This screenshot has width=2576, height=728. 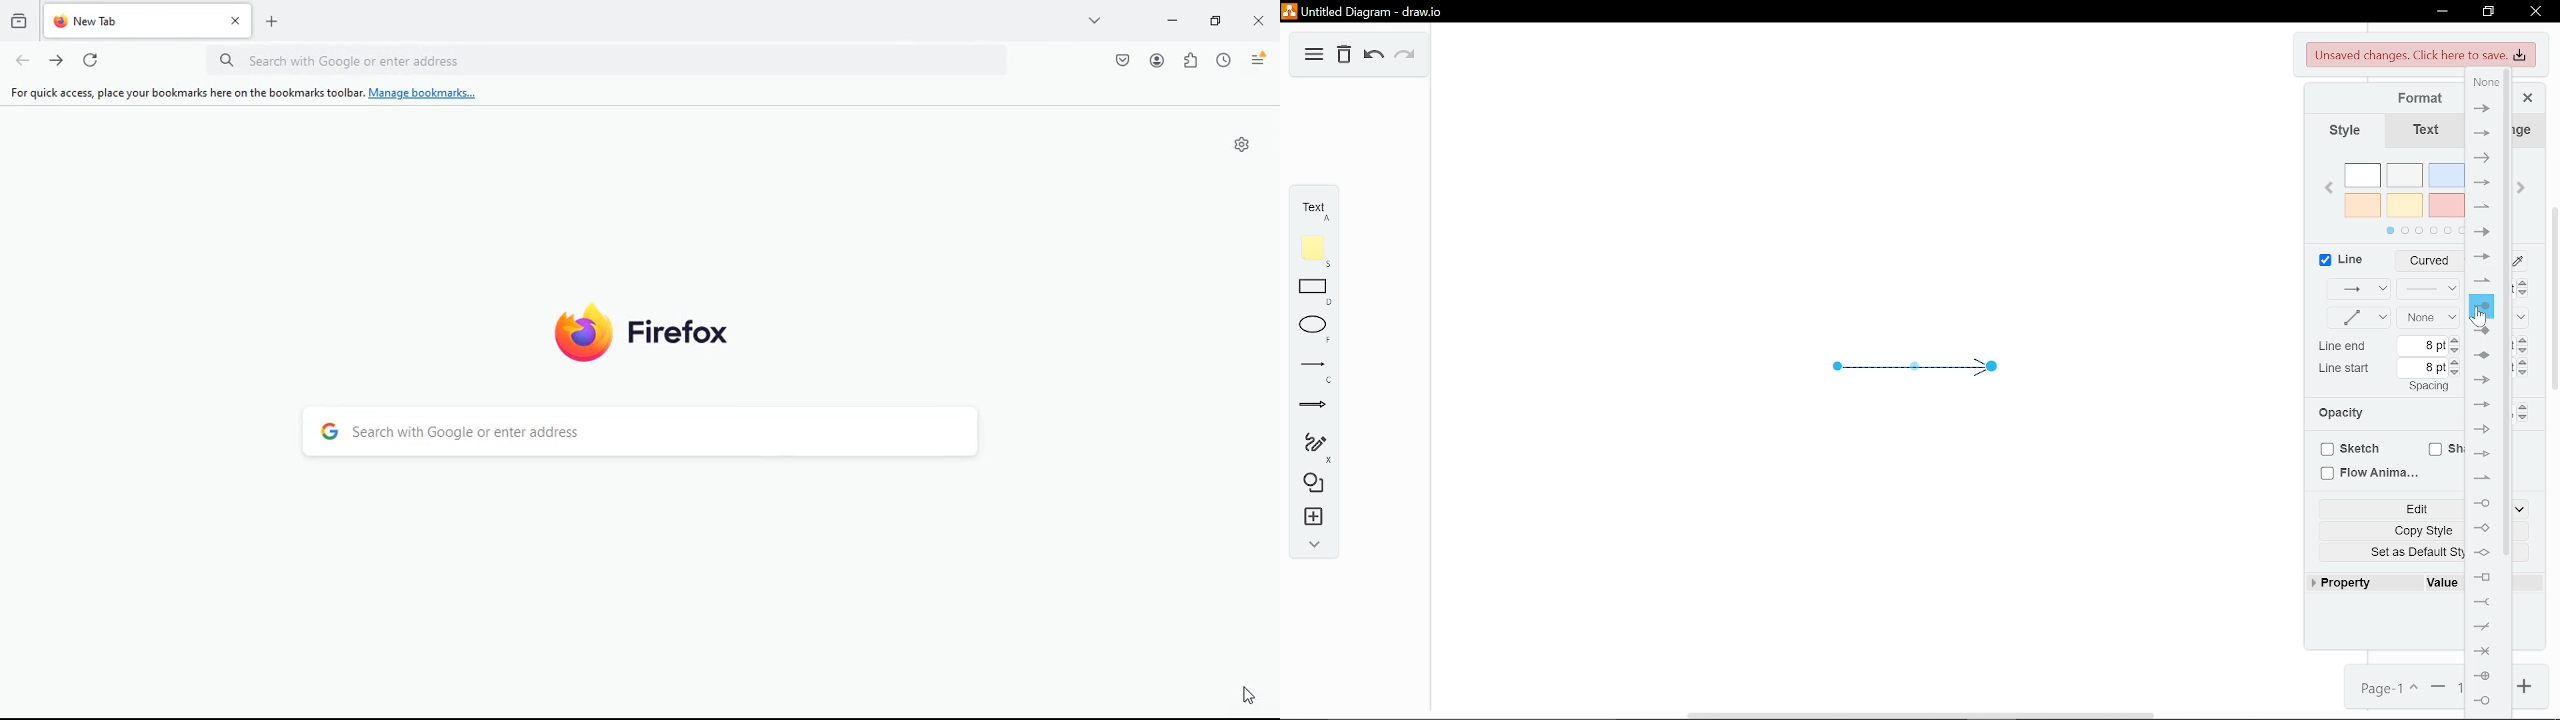 I want to click on Increase line start size, so click(x=2525, y=361).